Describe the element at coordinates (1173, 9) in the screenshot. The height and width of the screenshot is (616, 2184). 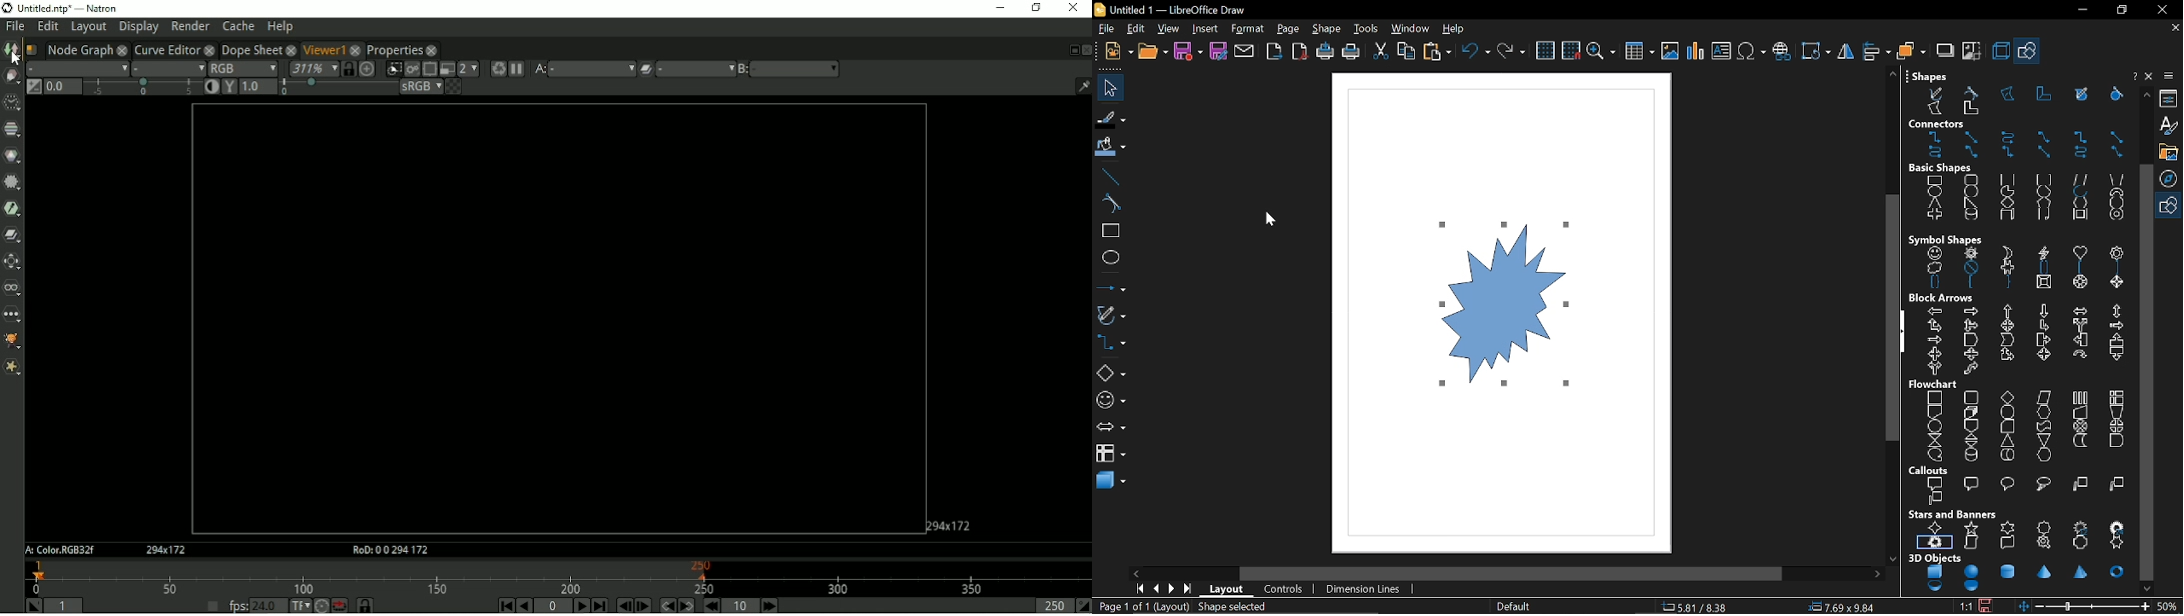
I see `Untitled 1 - LibreOffice Draw` at that location.